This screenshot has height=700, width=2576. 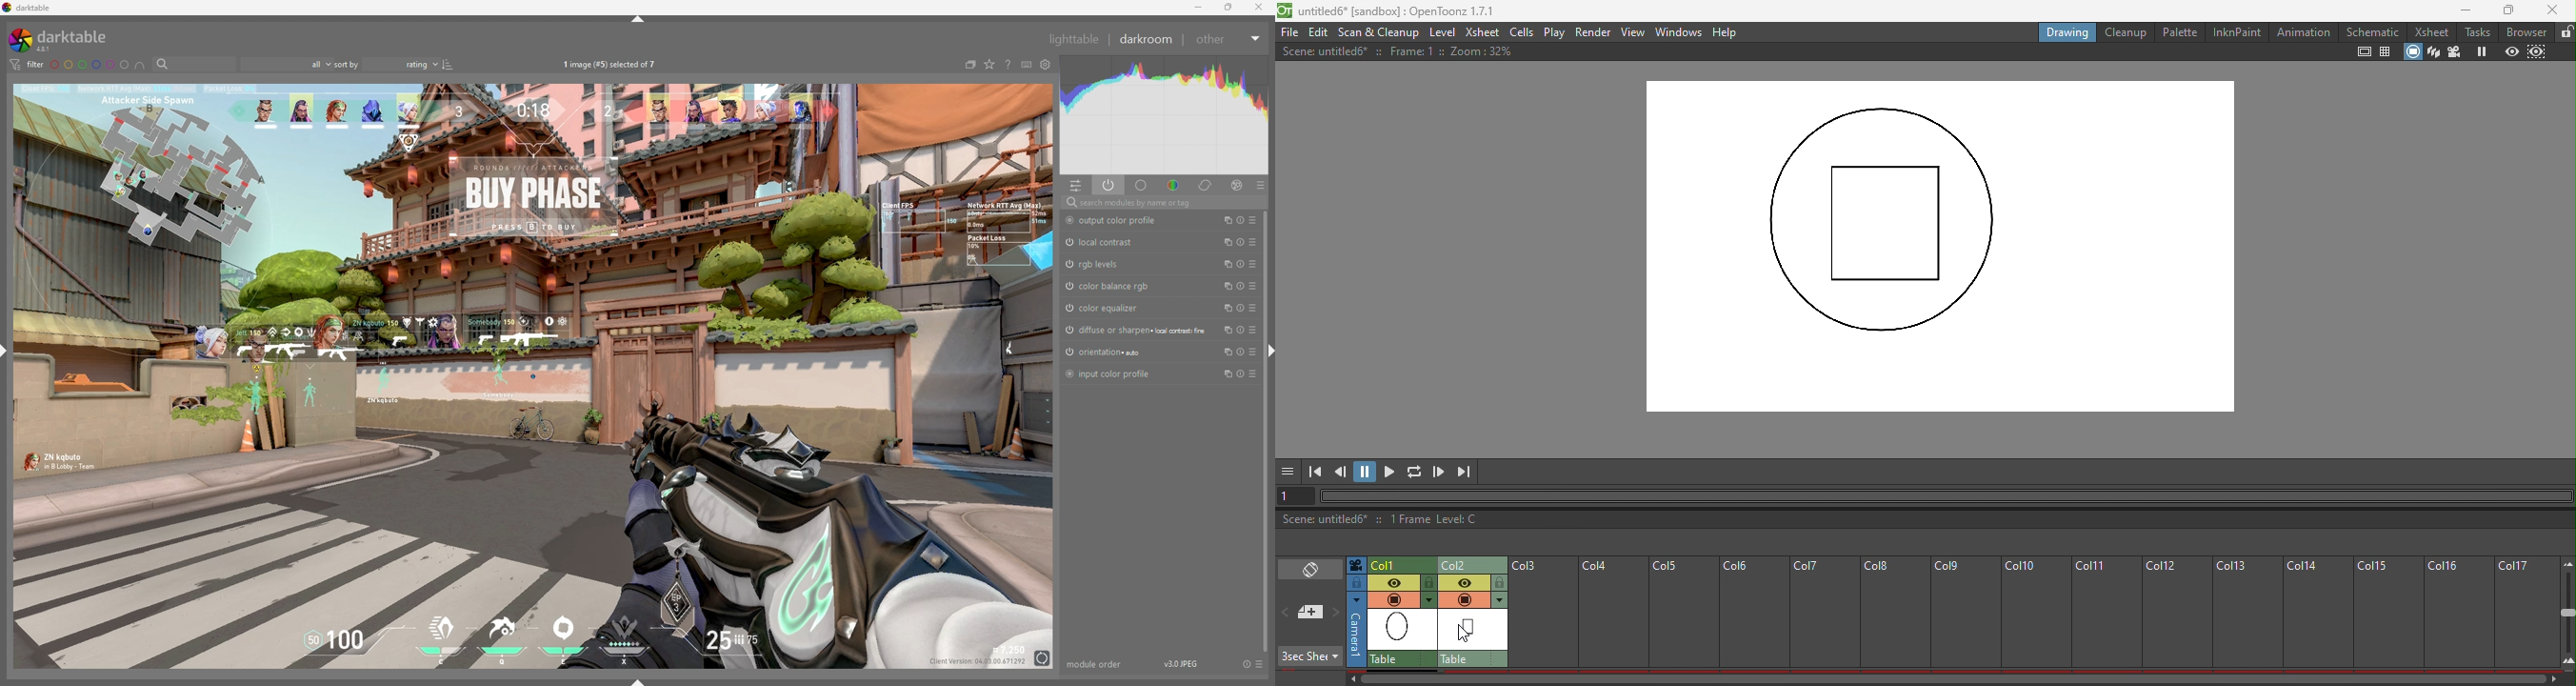 I want to click on Xsheet, so click(x=2434, y=30).